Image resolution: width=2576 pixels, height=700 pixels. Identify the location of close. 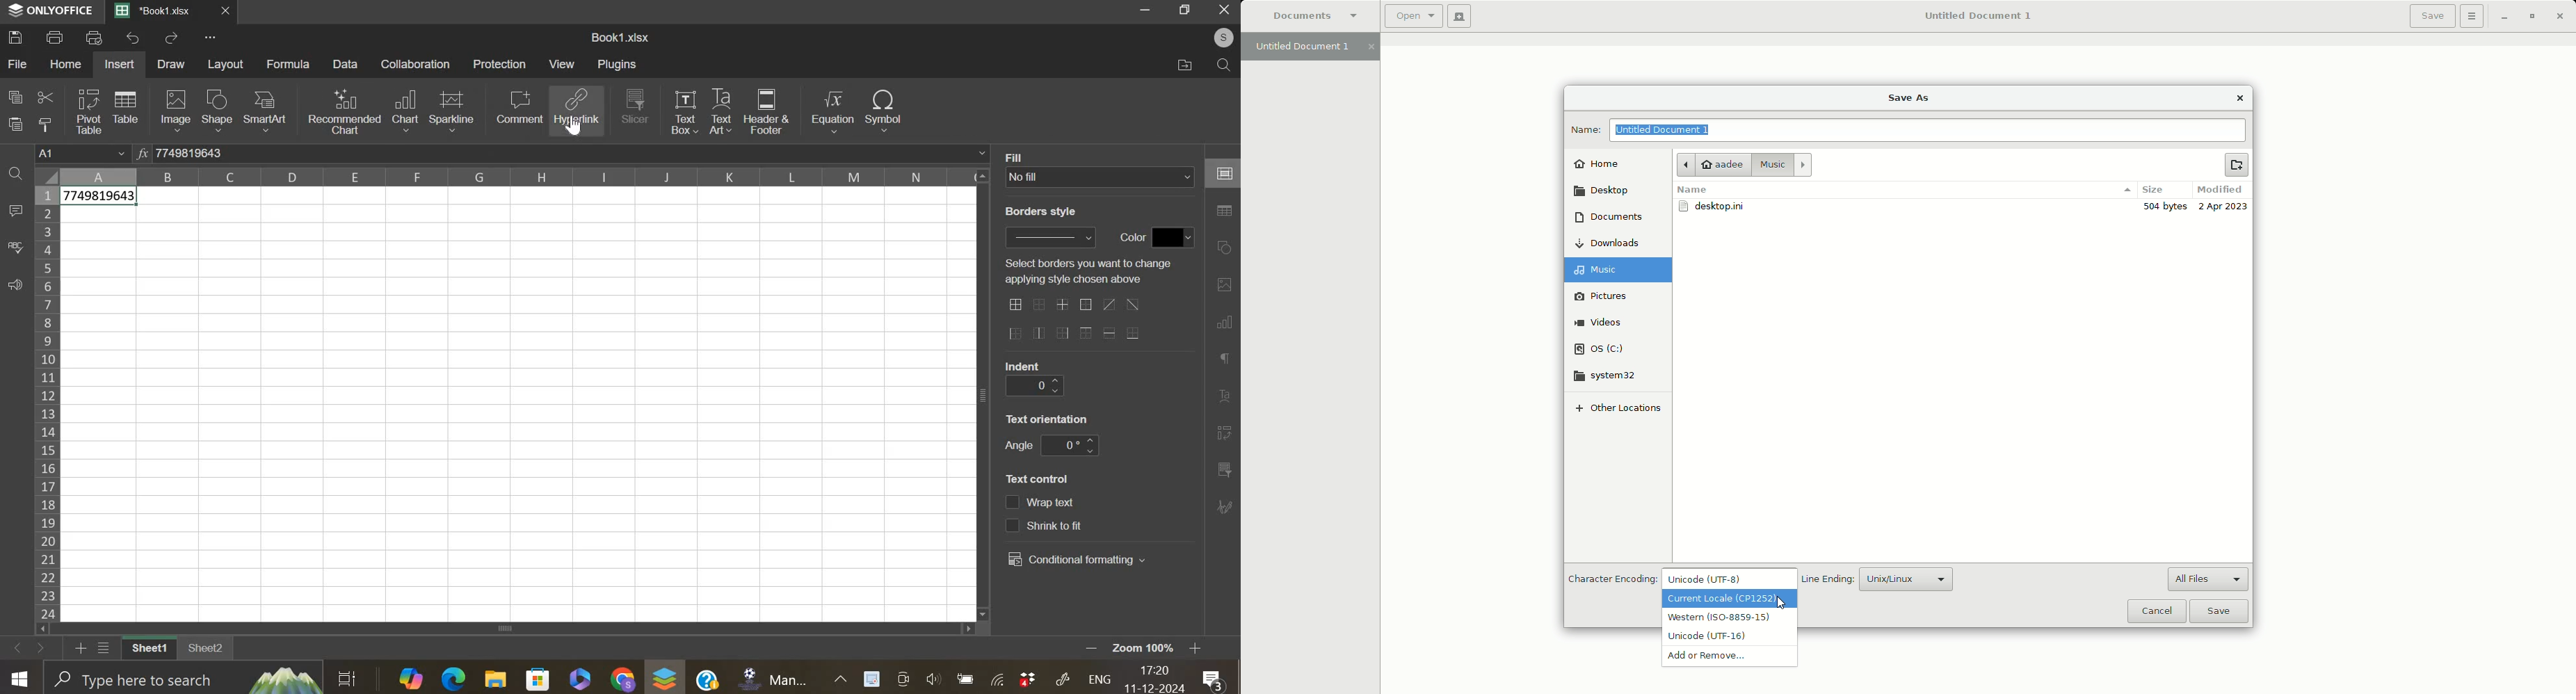
(233, 14).